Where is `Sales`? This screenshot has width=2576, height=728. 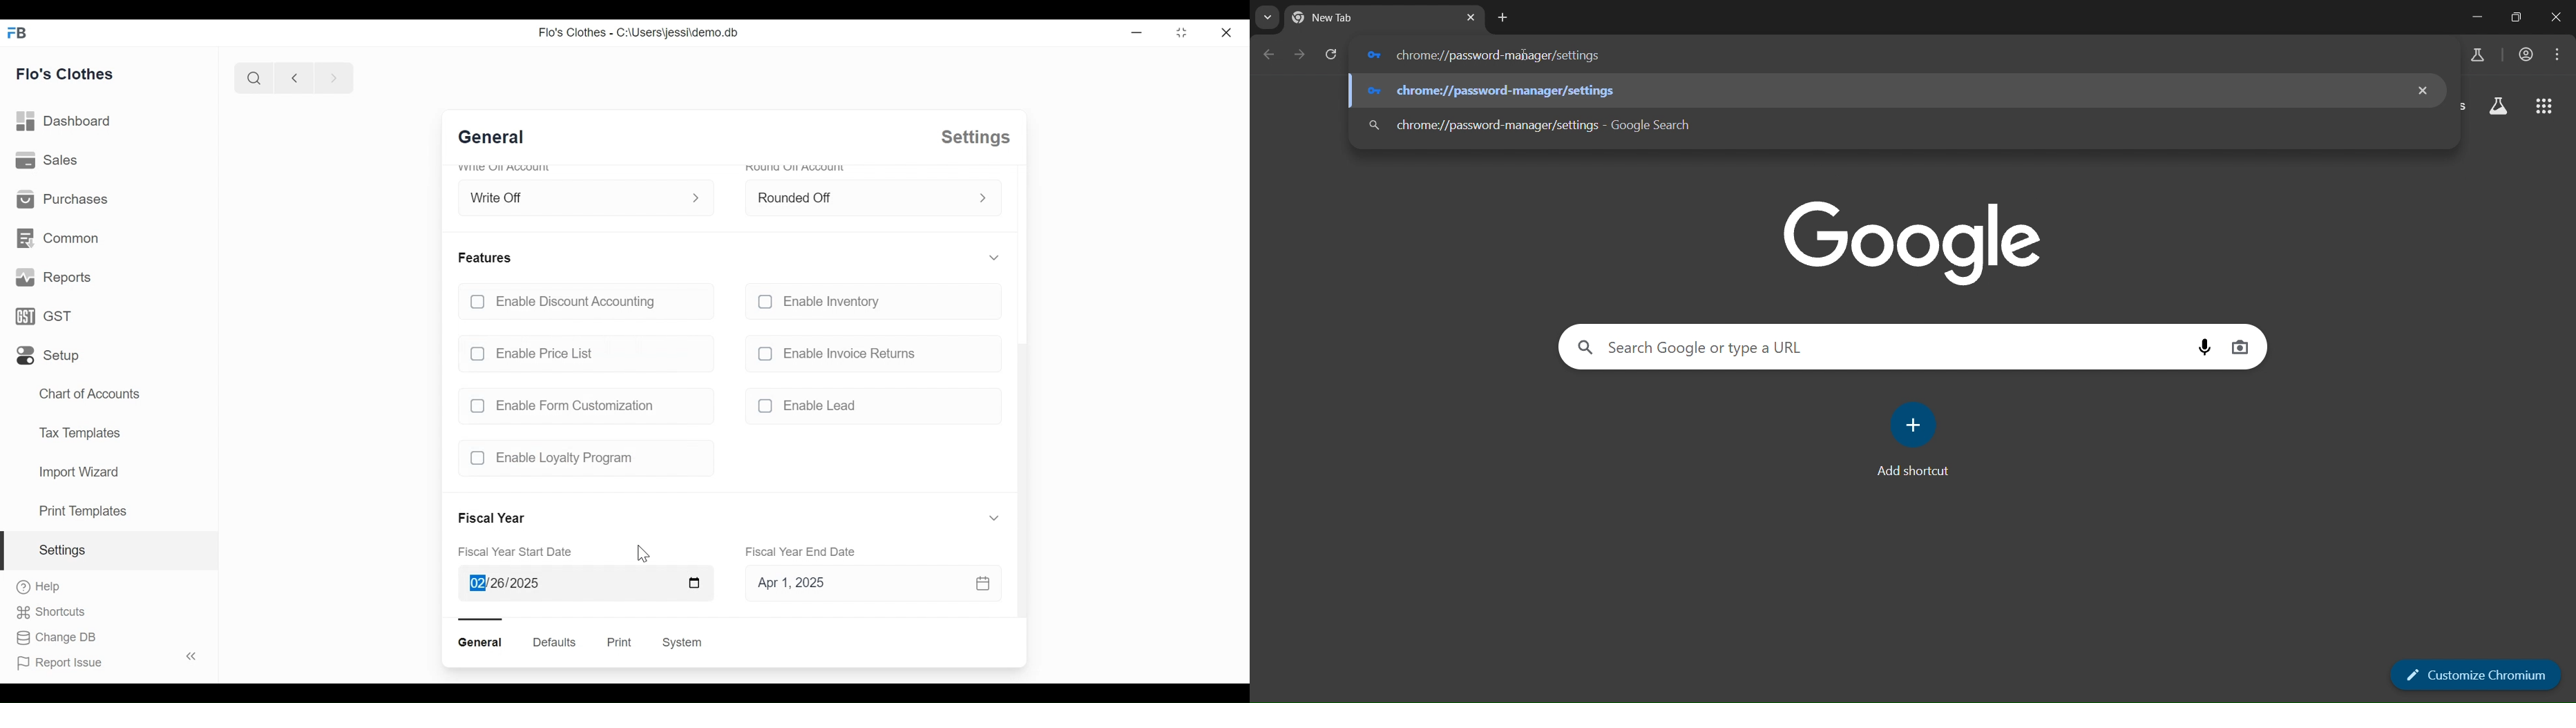 Sales is located at coordinates (48, 161).